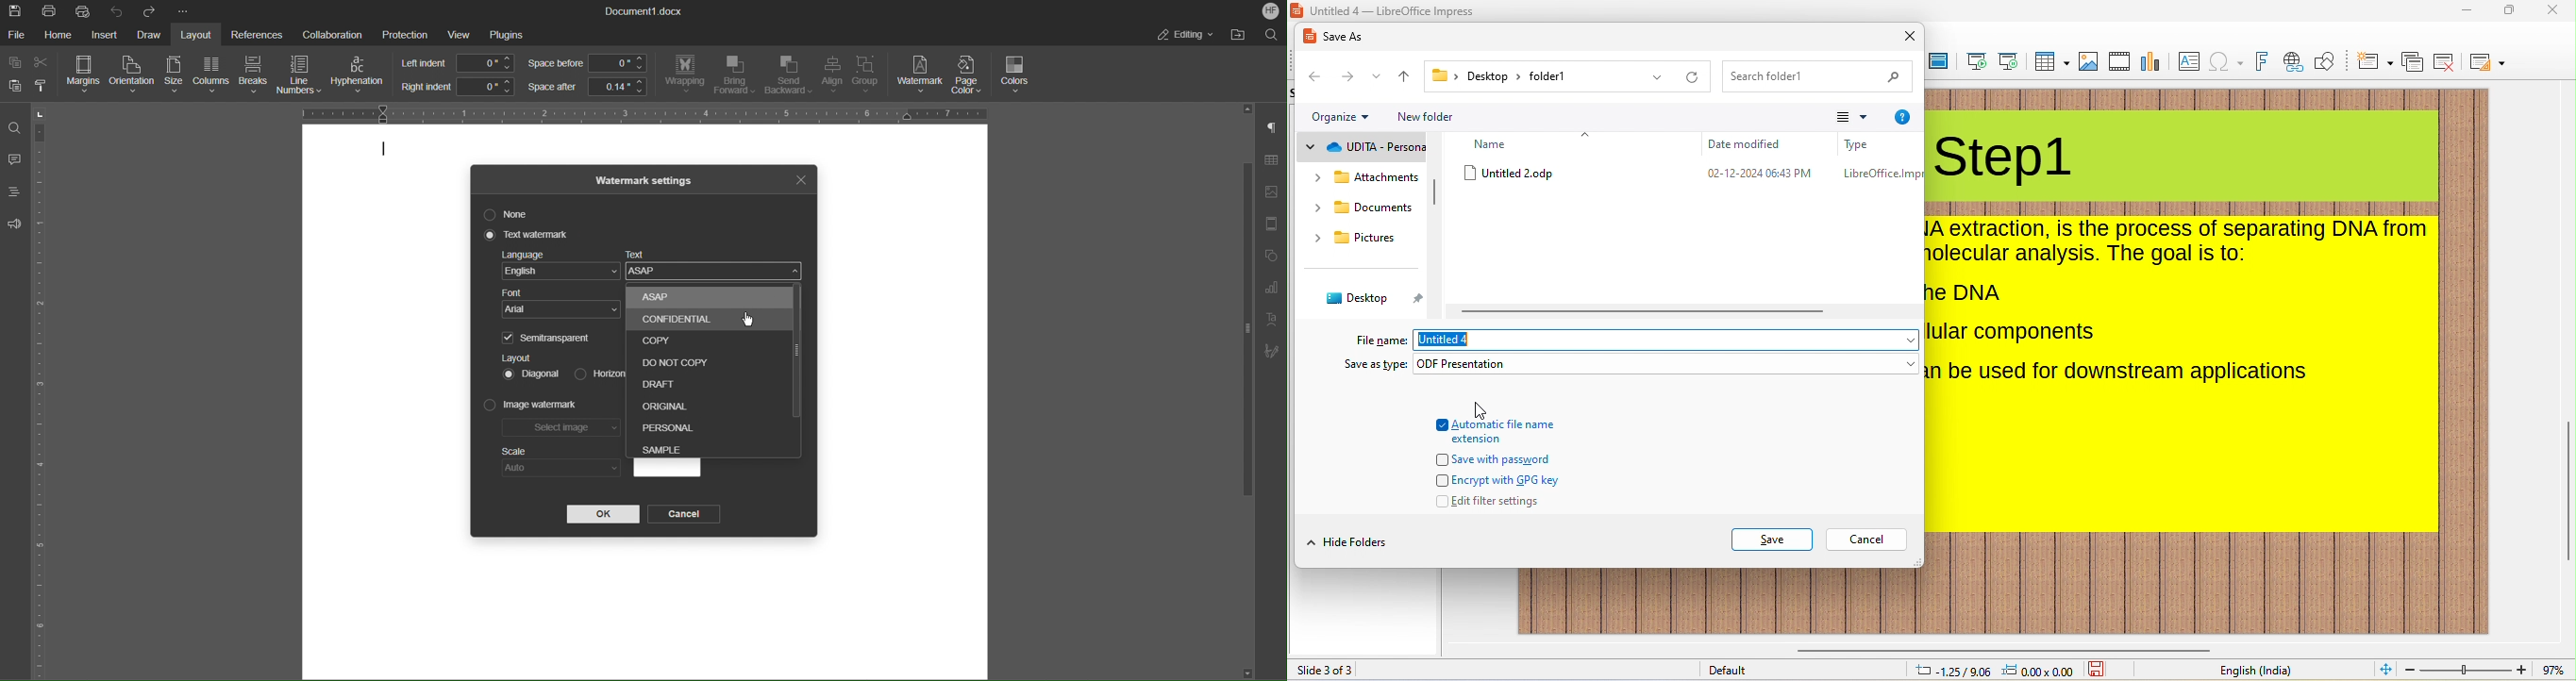 This screenshot has height=700, width=2576. I want to click on Page Color, so click(972, 75).